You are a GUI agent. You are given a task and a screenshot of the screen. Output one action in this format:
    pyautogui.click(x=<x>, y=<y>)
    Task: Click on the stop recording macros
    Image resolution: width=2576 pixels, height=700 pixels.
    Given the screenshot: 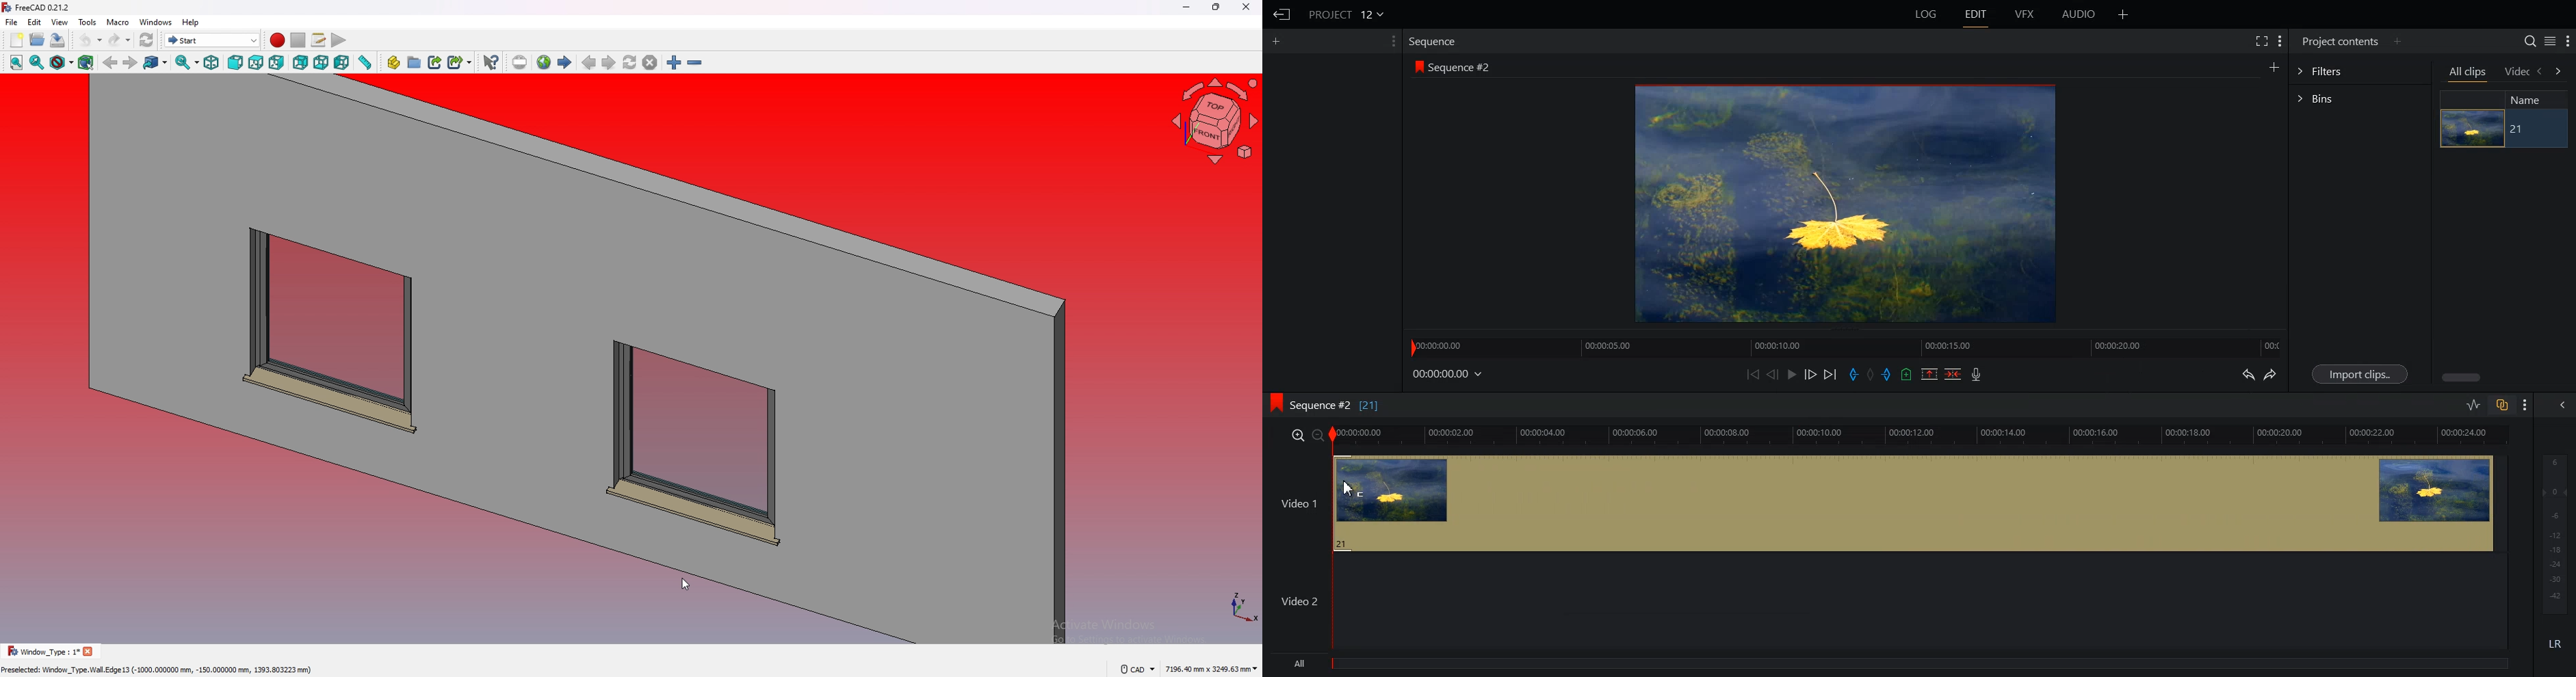 What is the action you would take?
    pyautogui.click(x=298, y=40)
    